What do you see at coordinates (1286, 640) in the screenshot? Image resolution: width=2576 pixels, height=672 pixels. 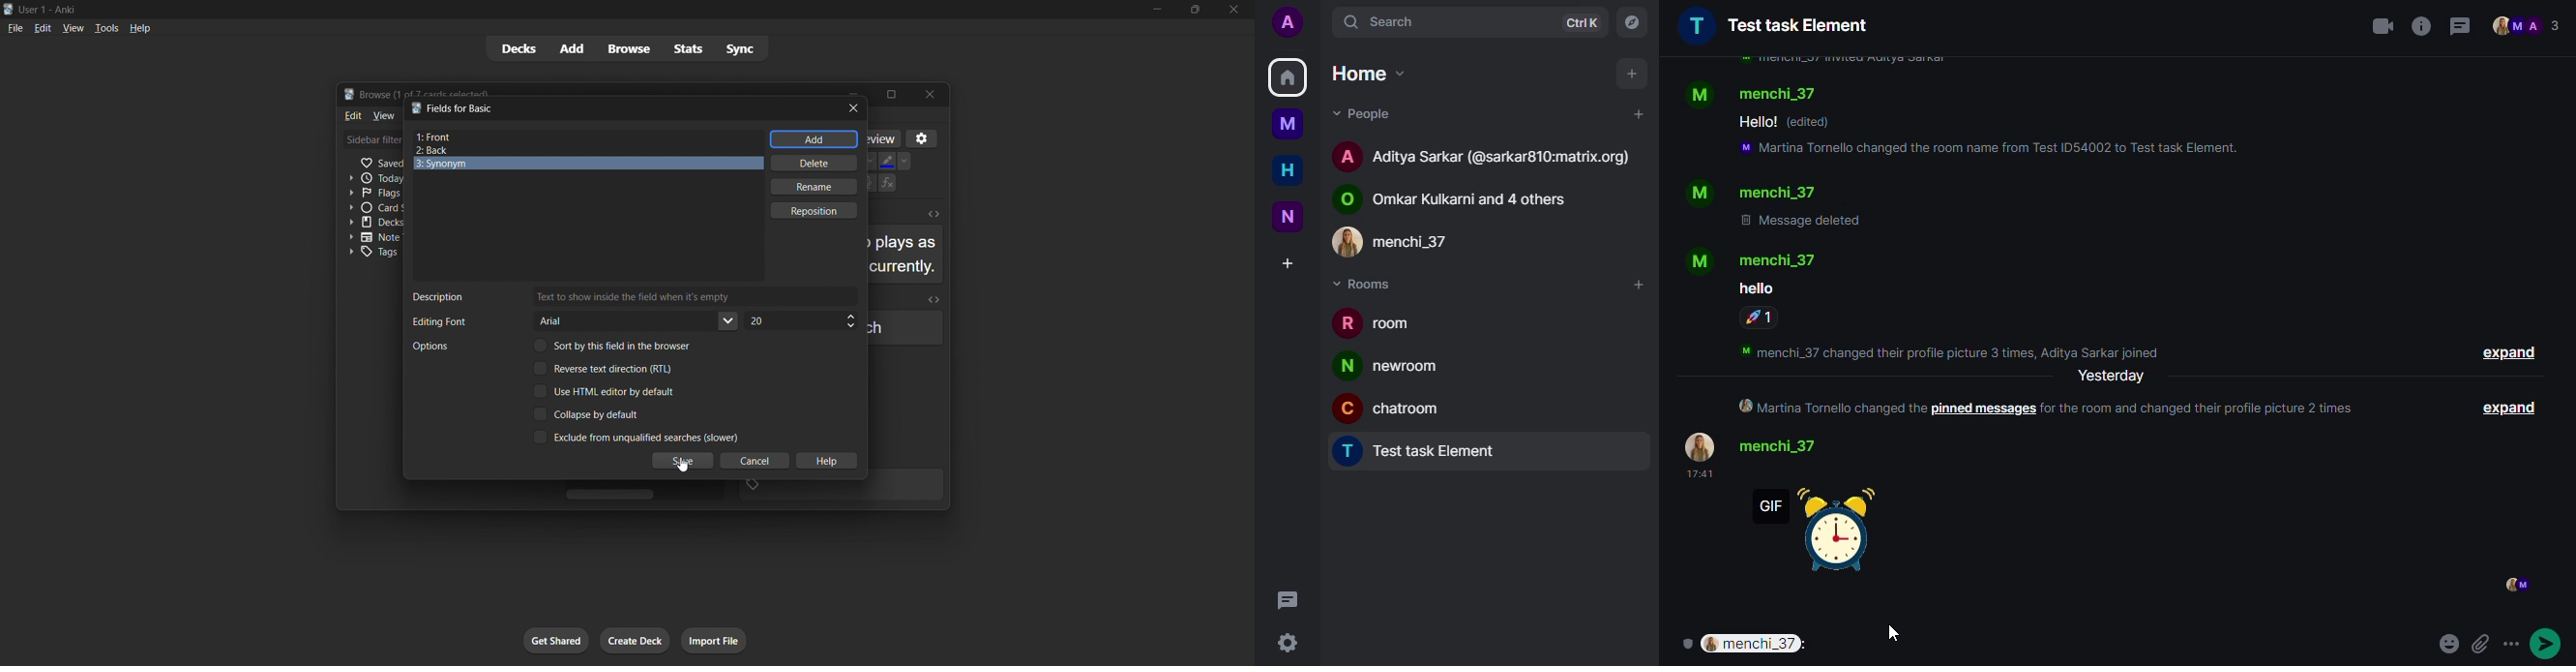 I see `quick settings` at bounding box center [1286, 640].